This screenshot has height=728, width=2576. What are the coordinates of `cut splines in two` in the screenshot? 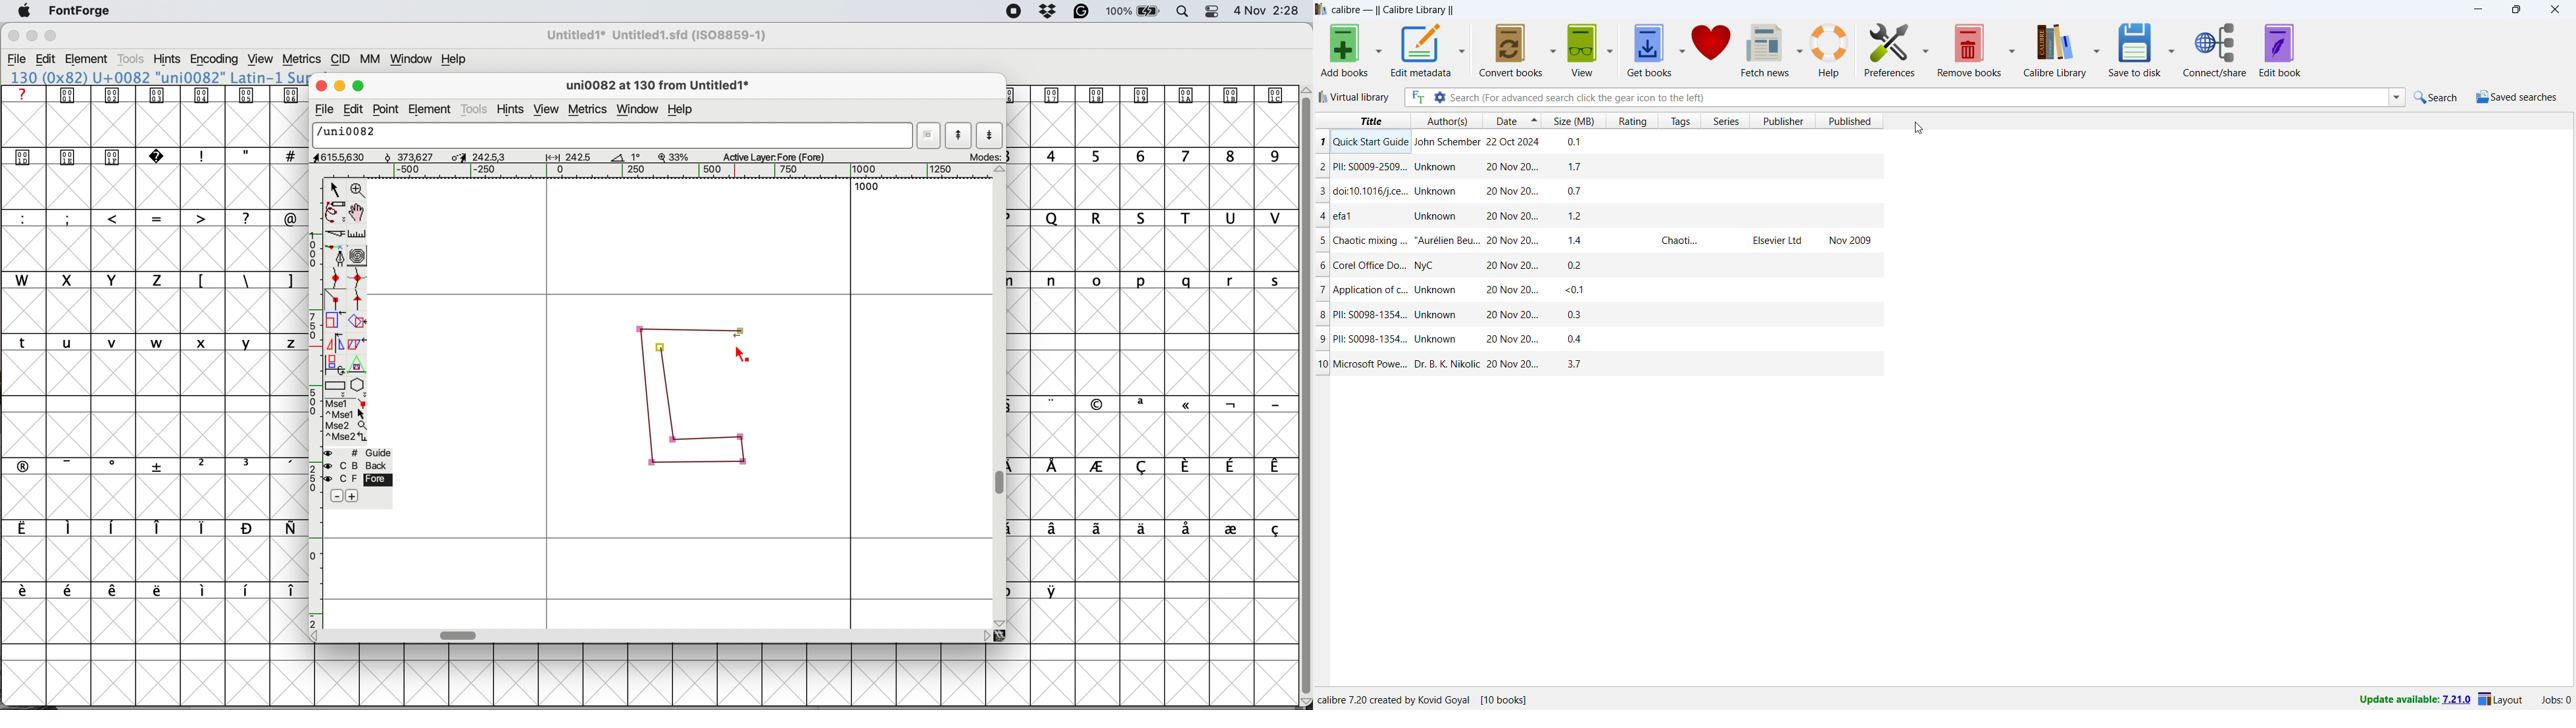 It's located at (337, 234).